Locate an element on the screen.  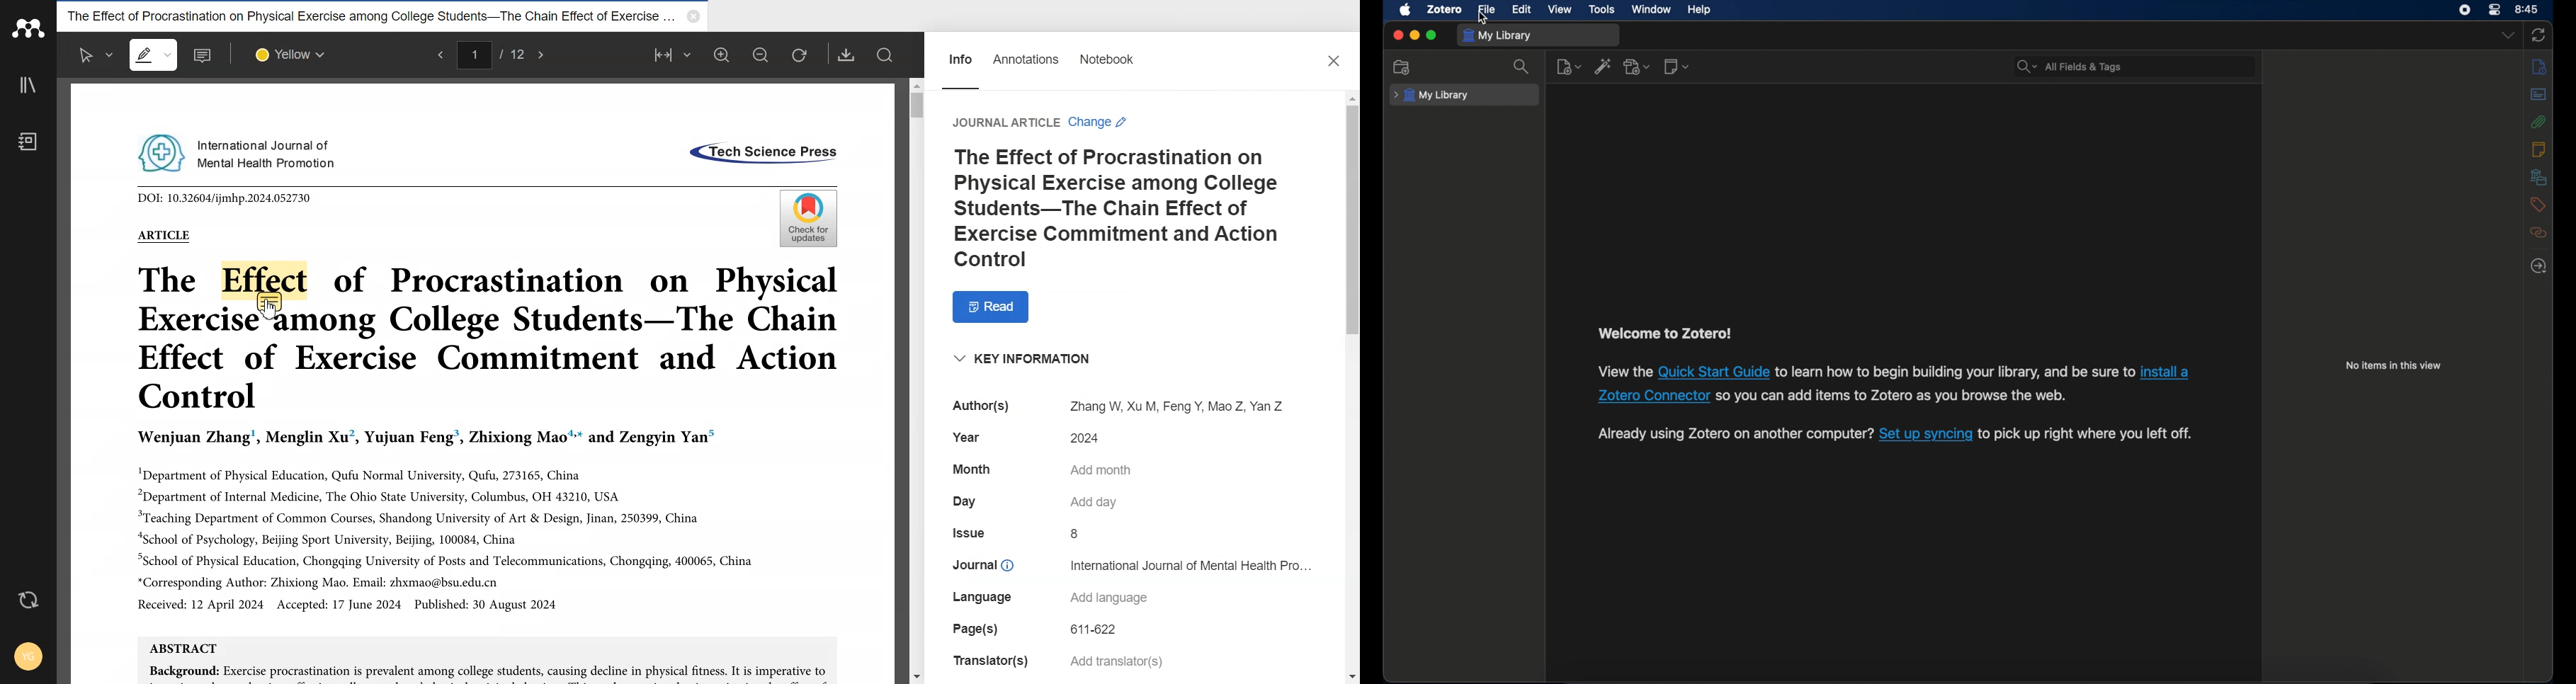
8.45 is located at coordinates (2527, 8).